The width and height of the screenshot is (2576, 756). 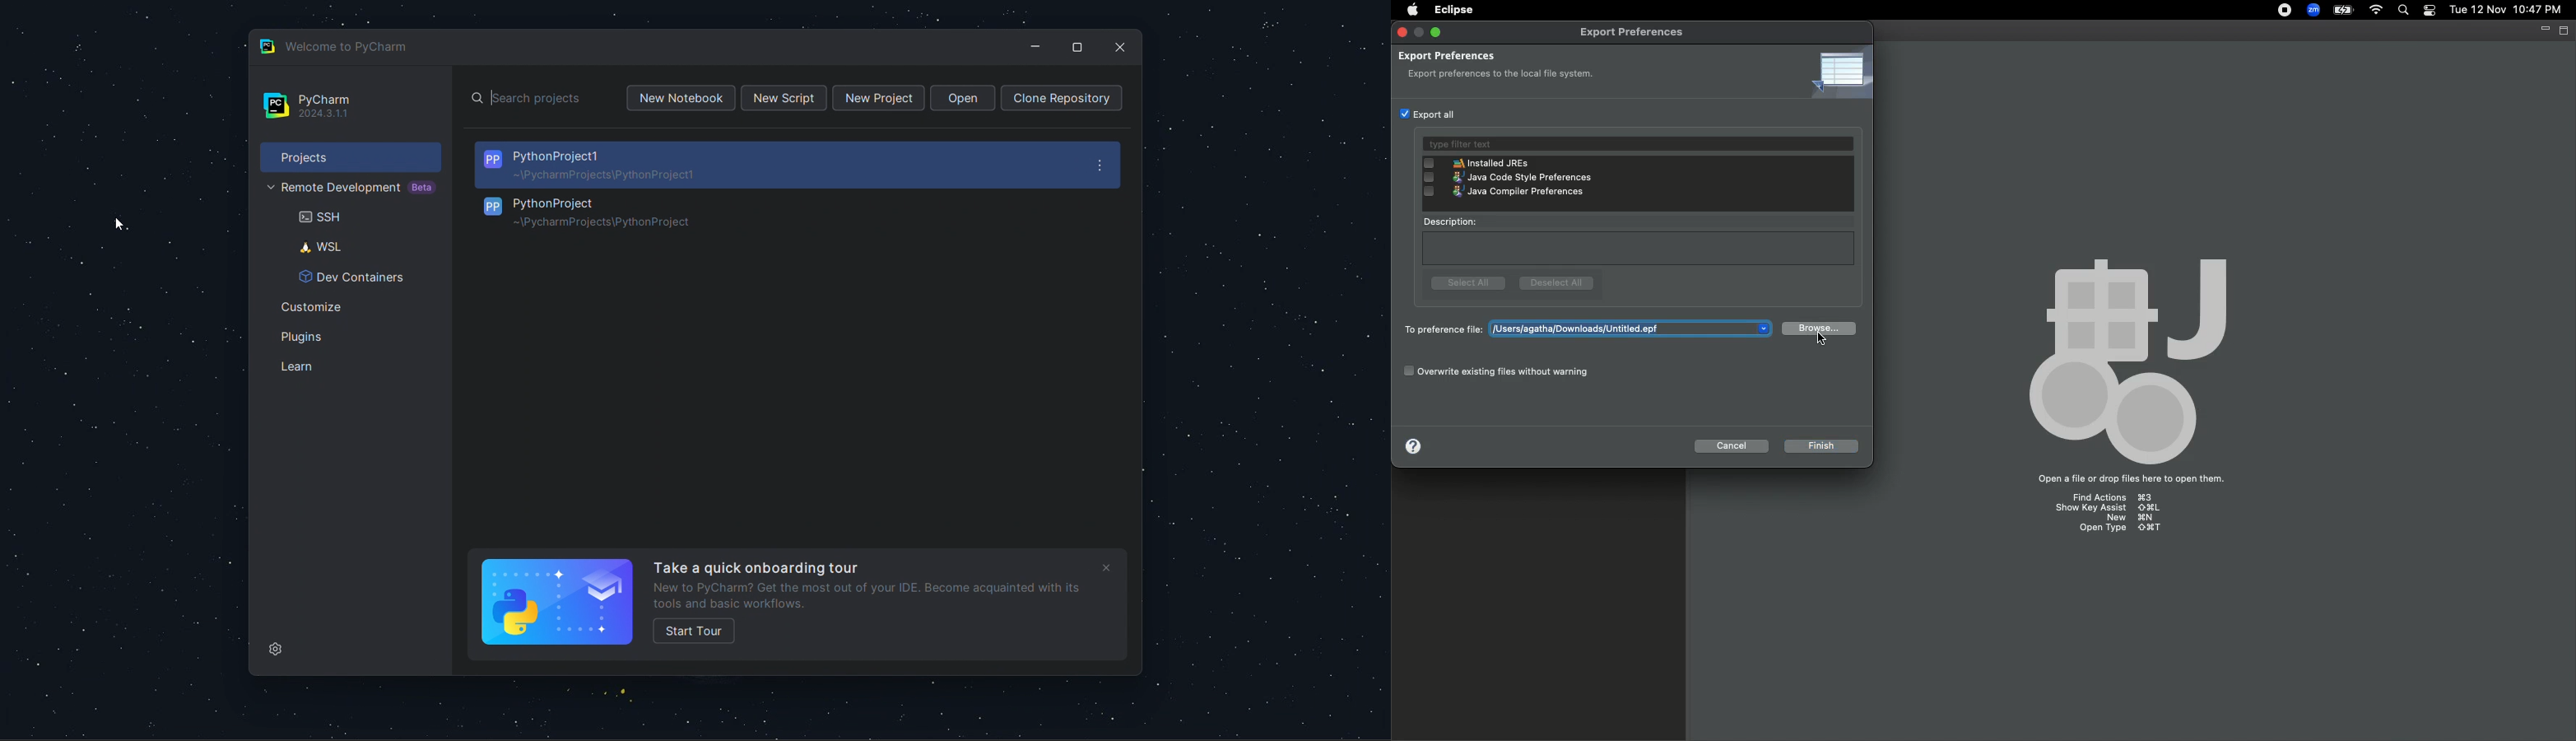 What do you see at coordinates (1418, 34) in the screenshot?
I see `minimize` at bounding box center [1418, 34].